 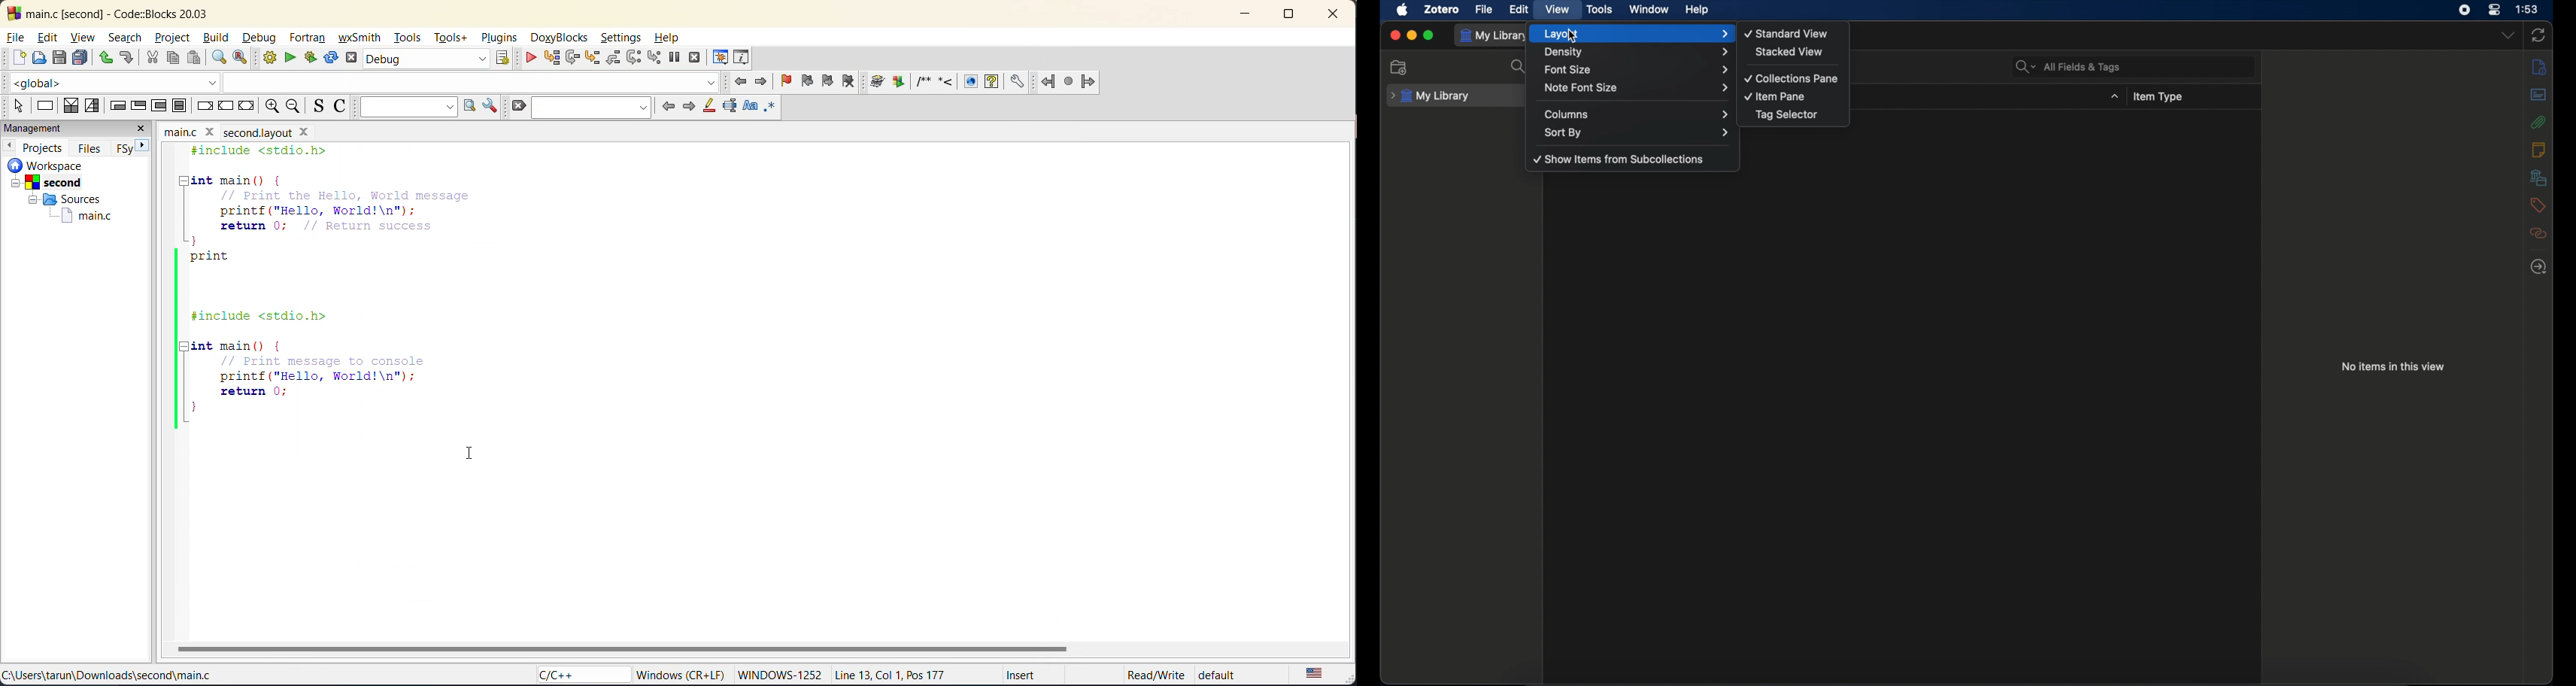 I want to click on no items in this view, so click(x=2394, y=367).